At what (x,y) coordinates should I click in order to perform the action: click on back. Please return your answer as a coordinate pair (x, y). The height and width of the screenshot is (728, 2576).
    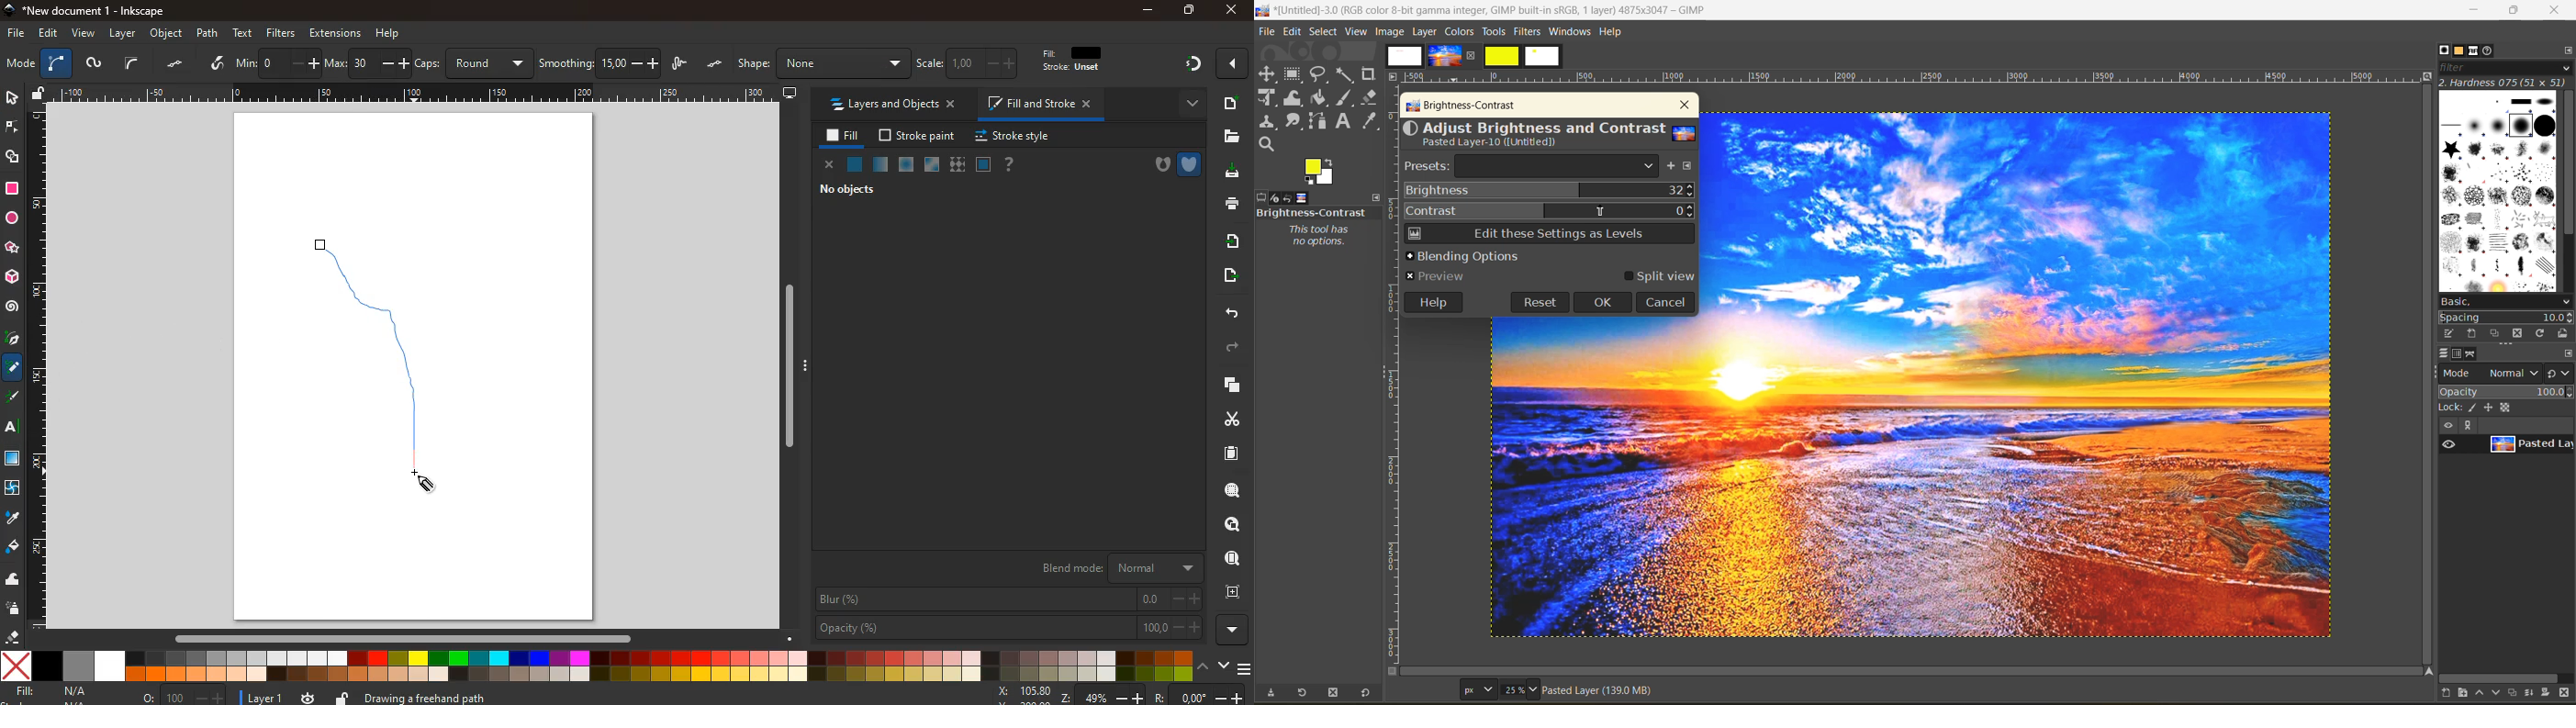
    Looking at the image, I should click on (1226, 312).